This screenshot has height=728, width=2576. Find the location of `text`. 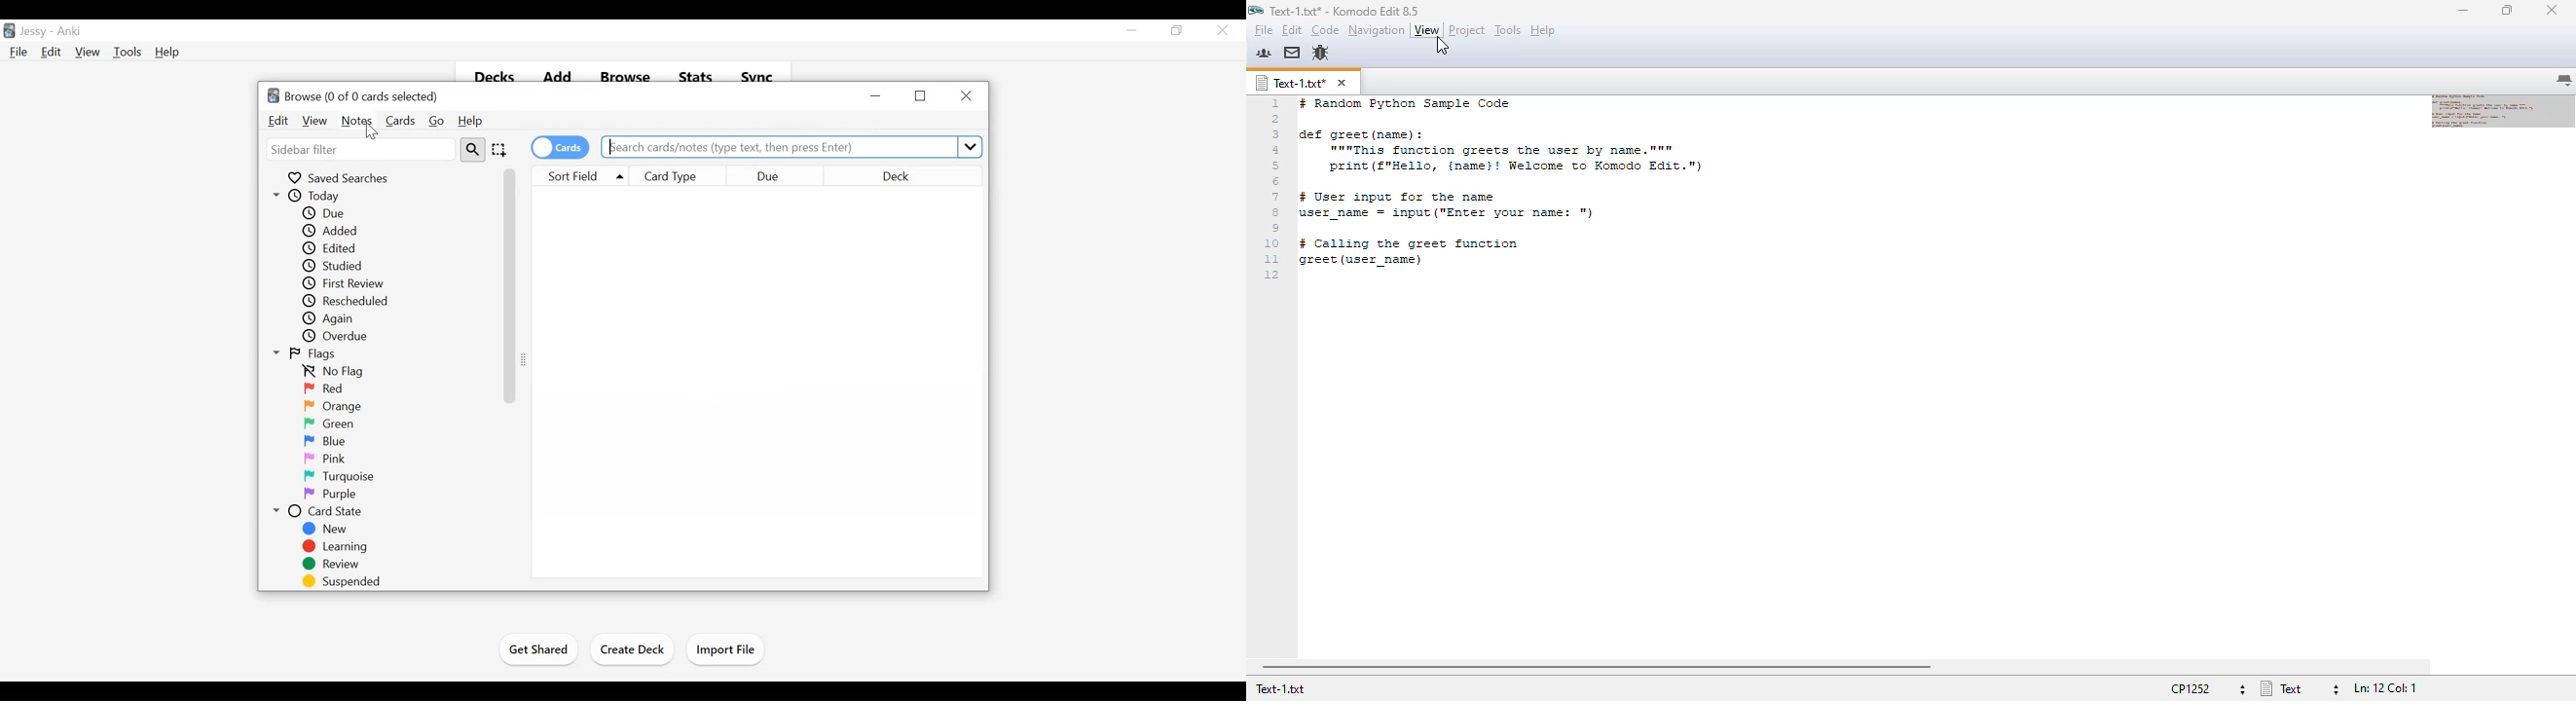

text is located at coordinates (1511, 188).